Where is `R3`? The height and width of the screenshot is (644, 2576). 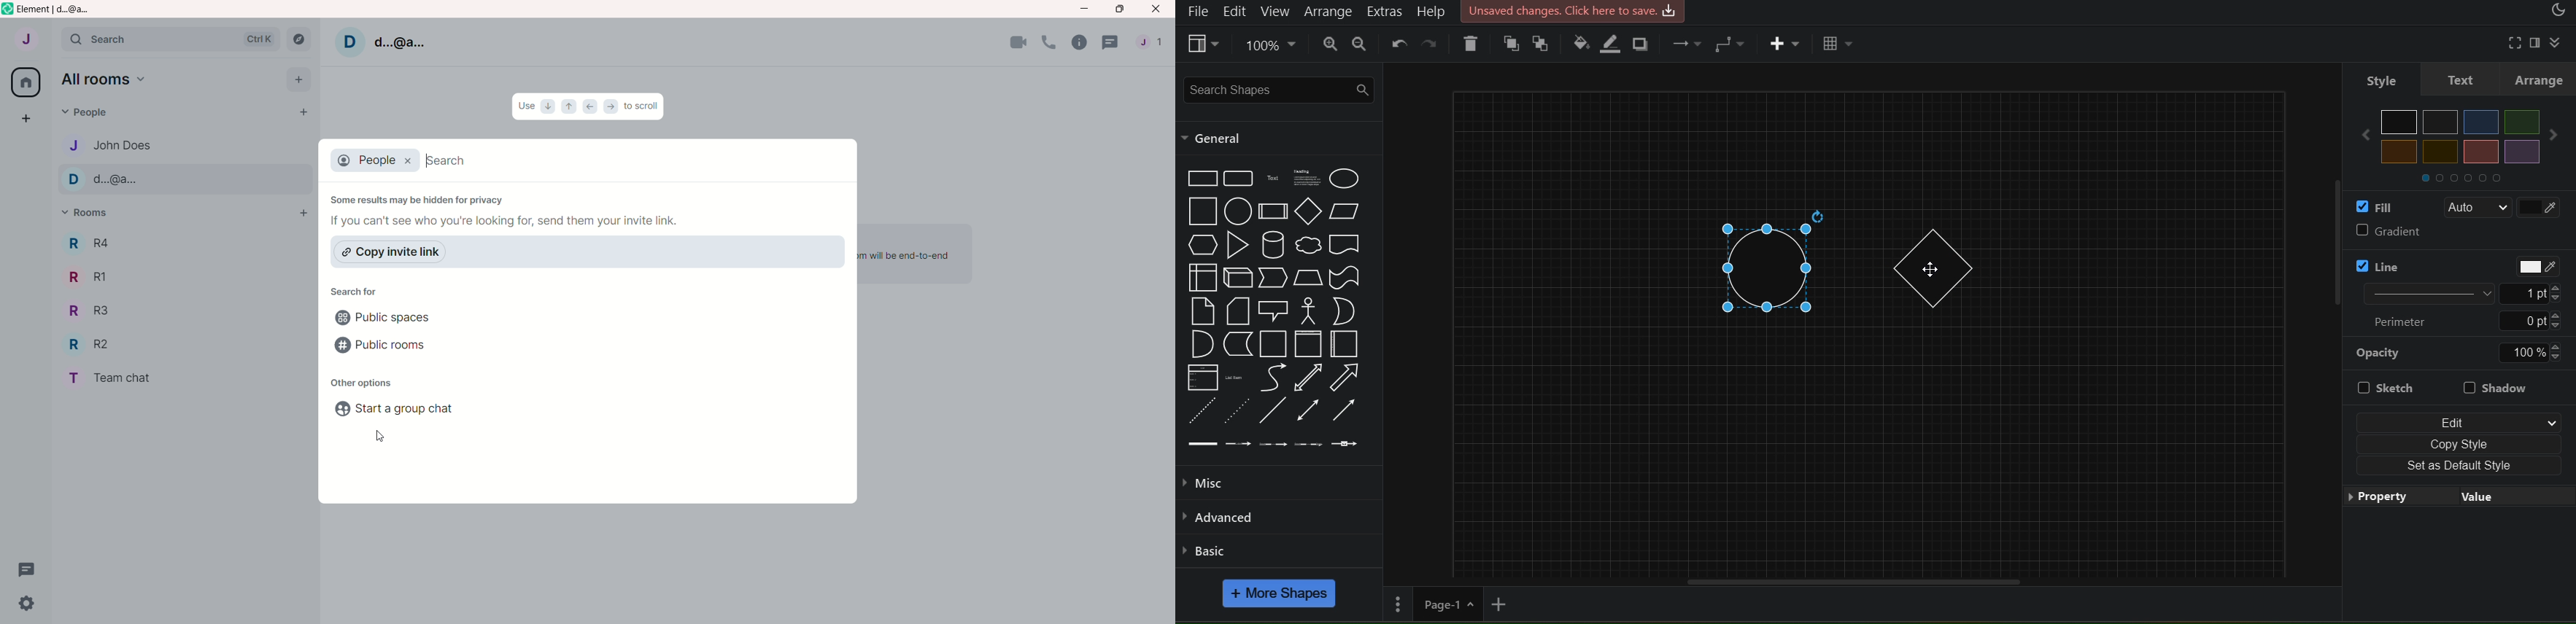 R3 is located at coordinates (88, 311).